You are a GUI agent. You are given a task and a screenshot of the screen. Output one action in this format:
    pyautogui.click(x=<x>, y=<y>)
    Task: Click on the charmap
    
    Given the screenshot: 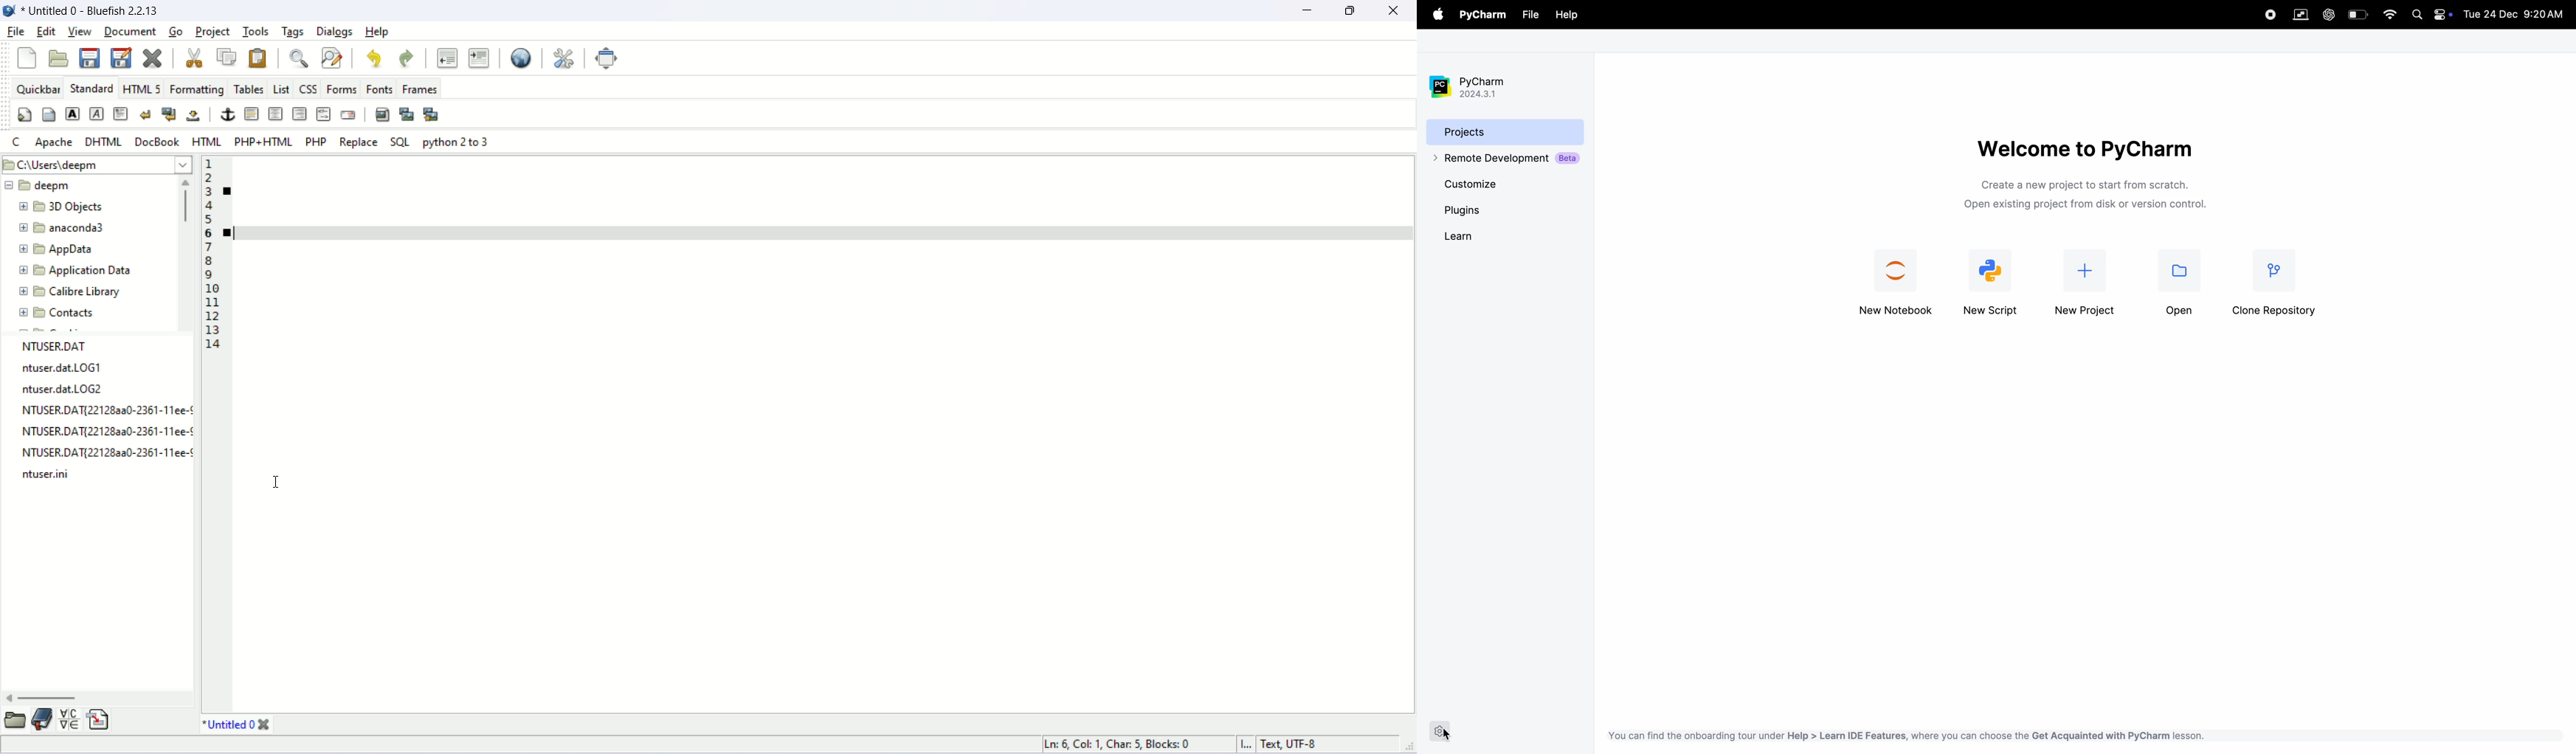 What is the action you would take?
    pyautogui.click(x=72, y=723)
    